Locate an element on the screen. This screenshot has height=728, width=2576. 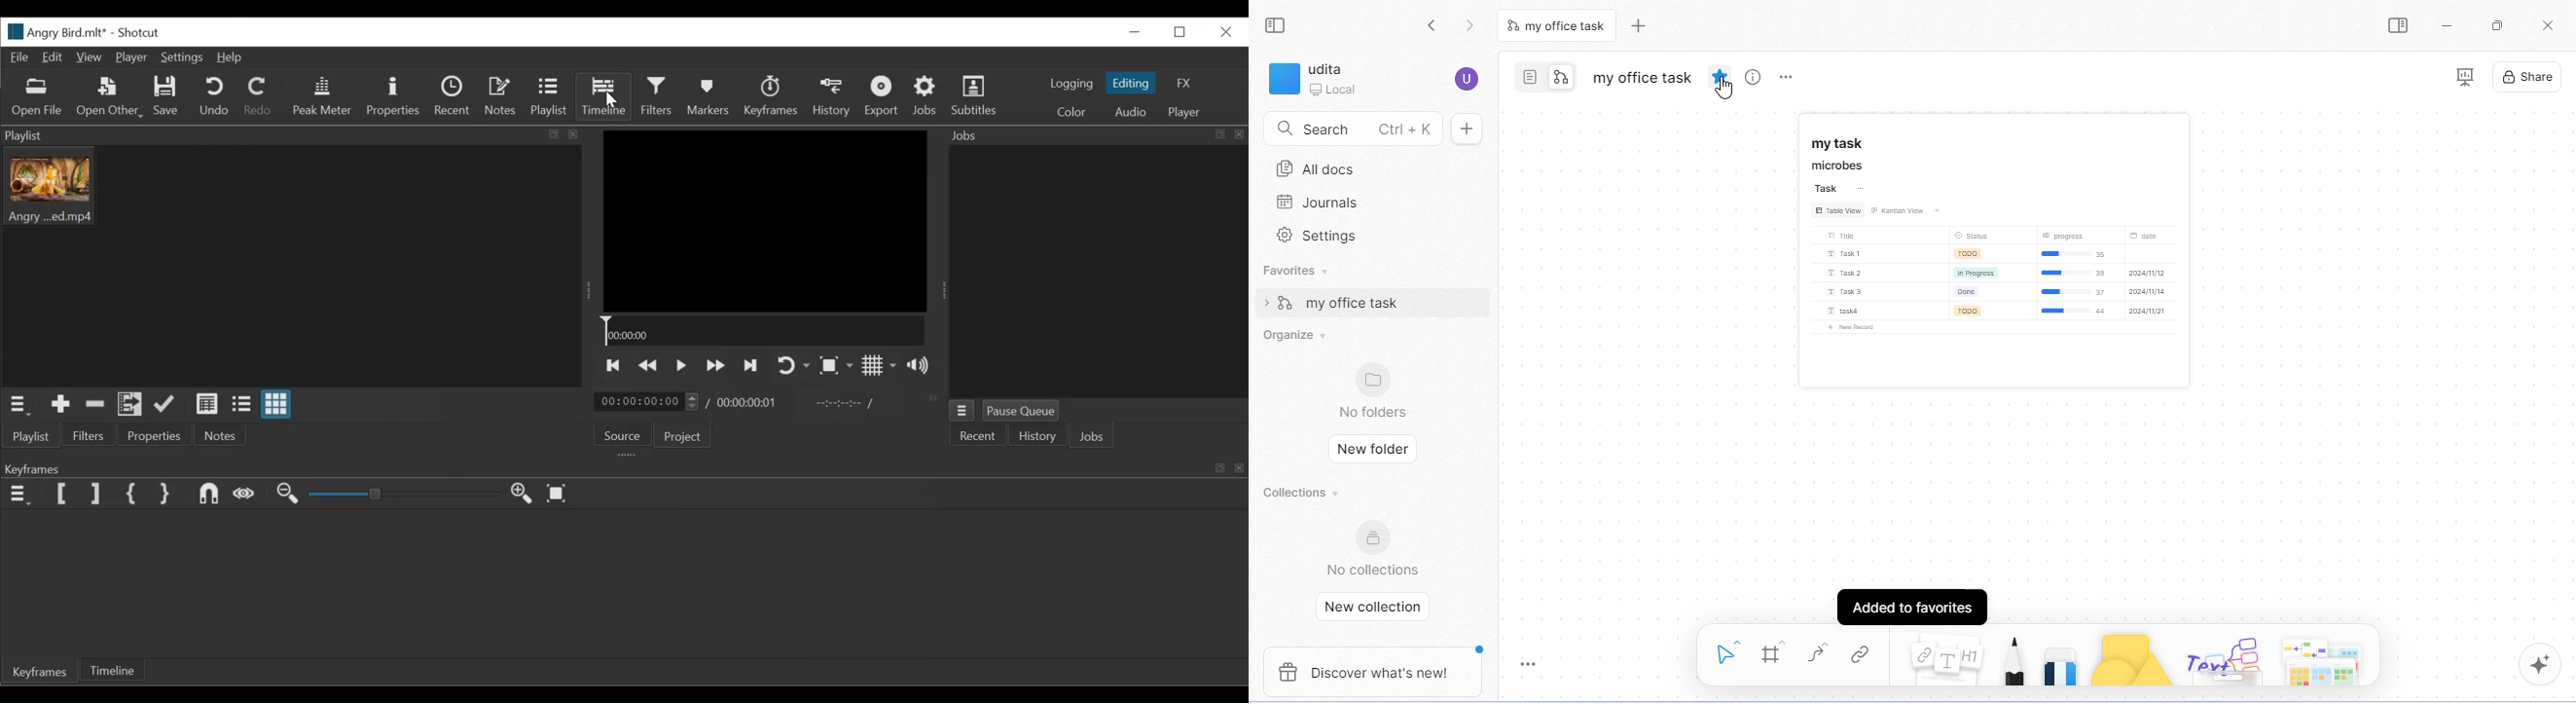
Jobs menu is located at coordinates (963, 411).